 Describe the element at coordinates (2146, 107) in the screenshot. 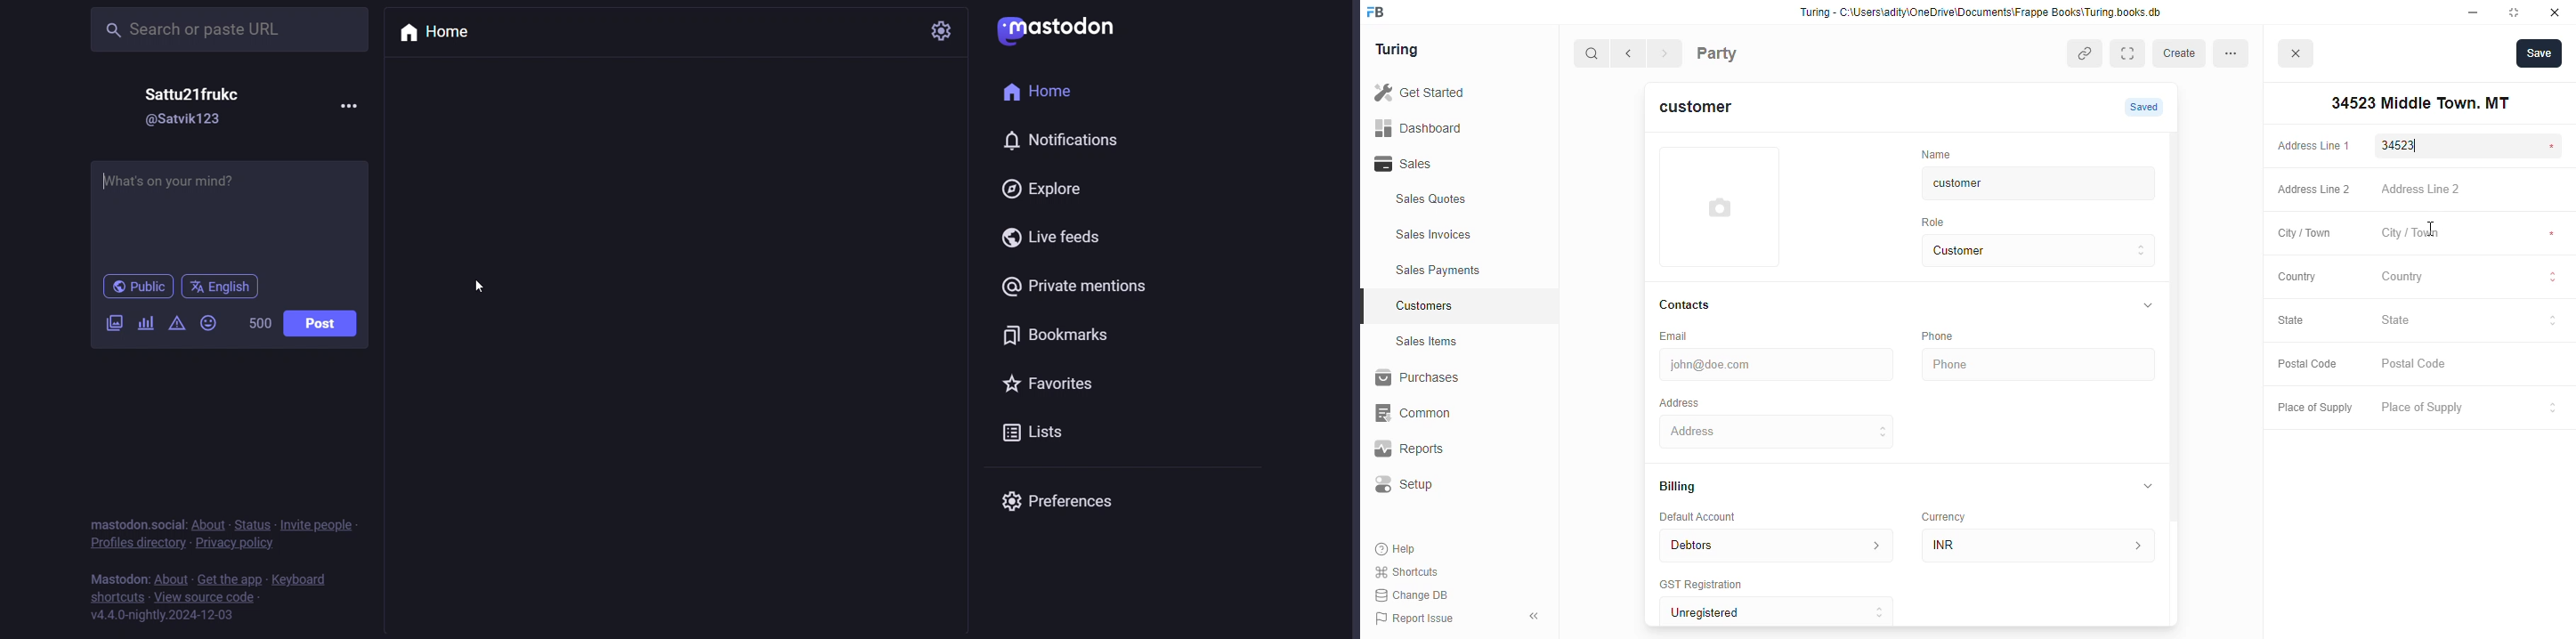

I see `Saved` at that location.